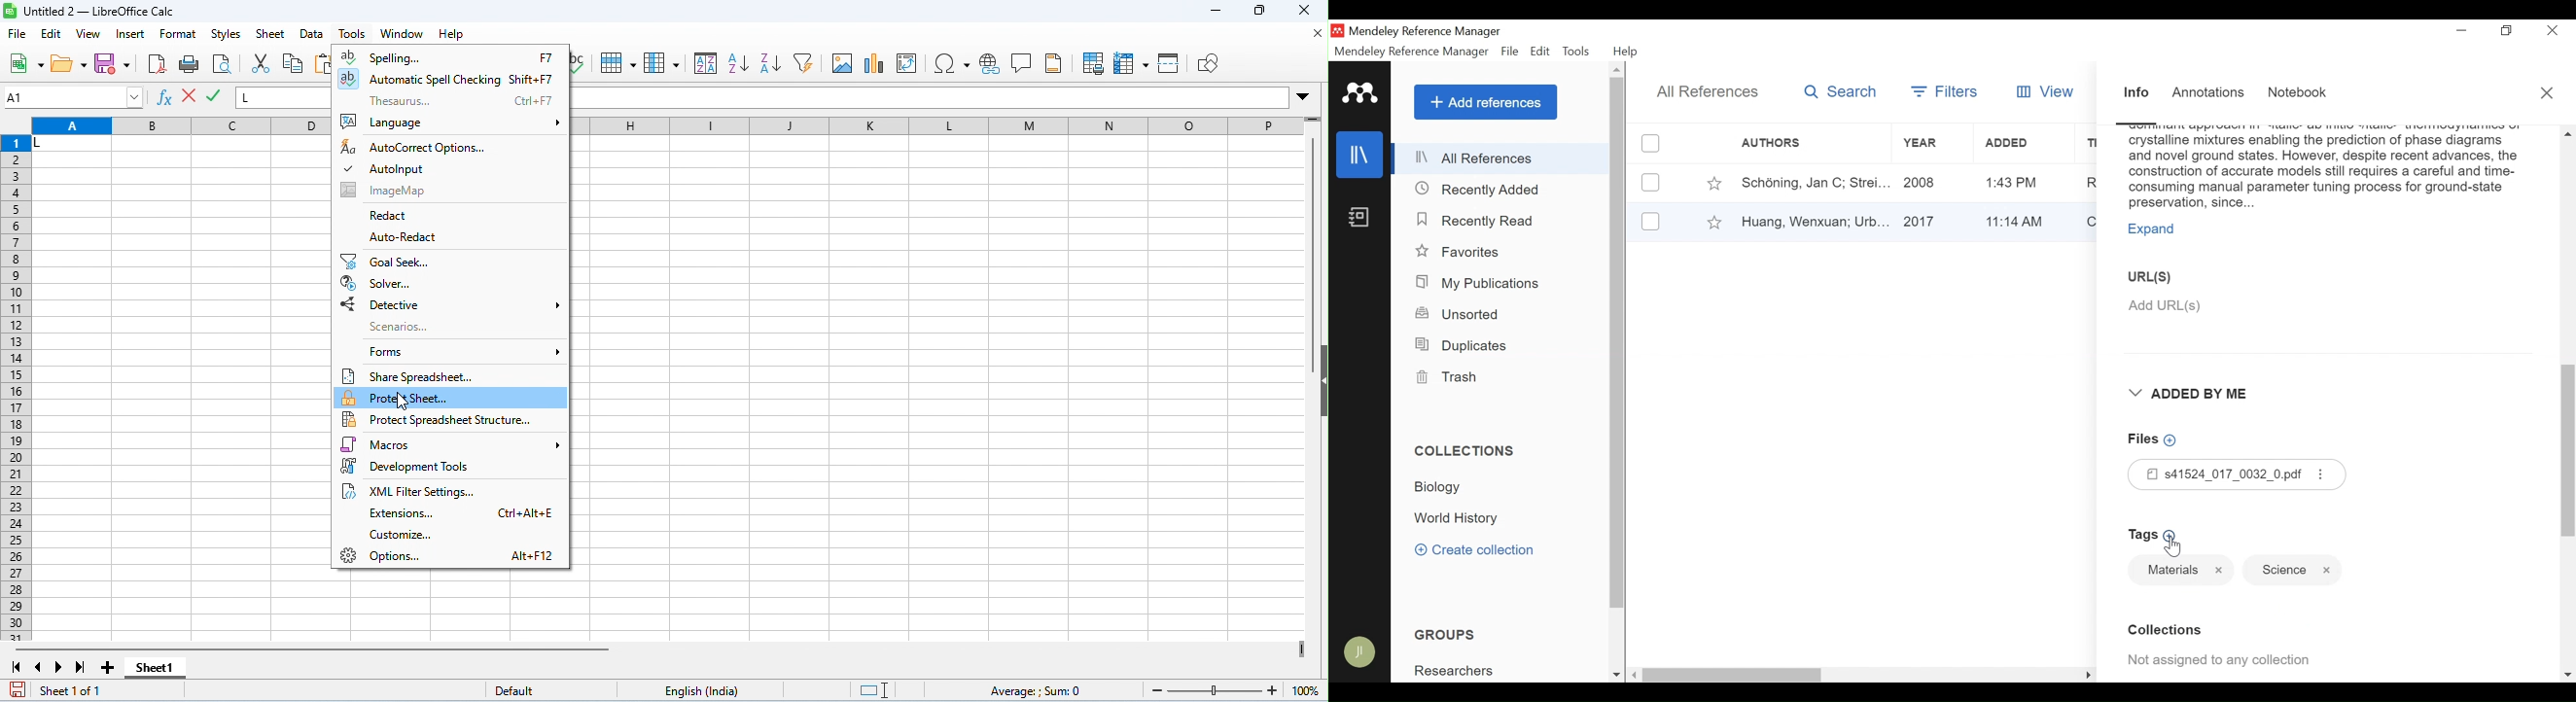 The image size is (2576, 728). What do you see at coordinates (1360, 653) in the screenshot?
I see `Avatar` at bounding box center [1360, 653].